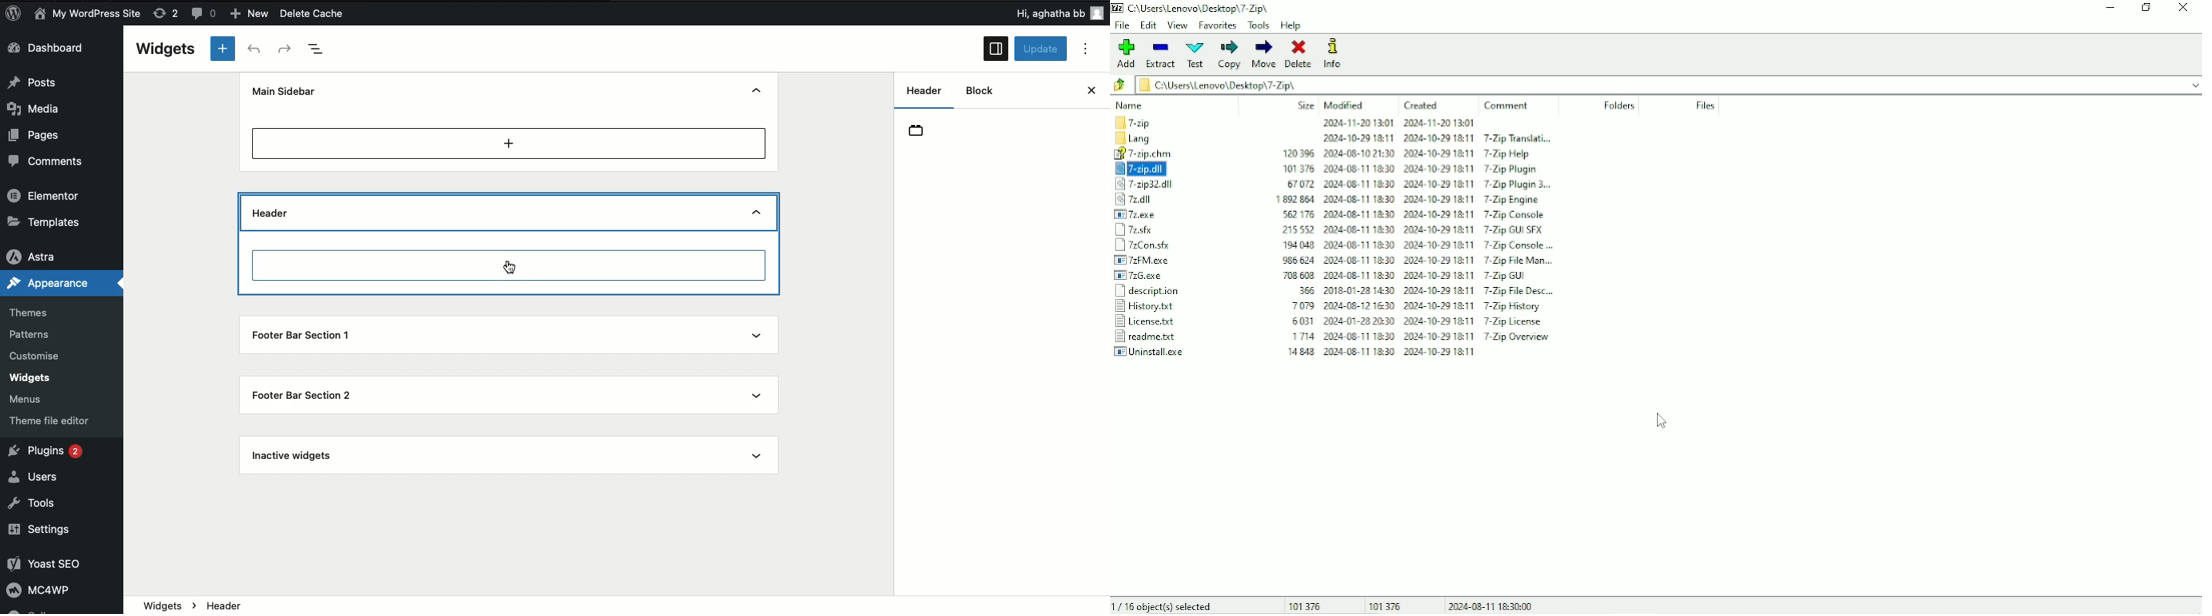  Describe the element at coordinates (1661, 420) in the screenshot. I see `Cursor` at that location.